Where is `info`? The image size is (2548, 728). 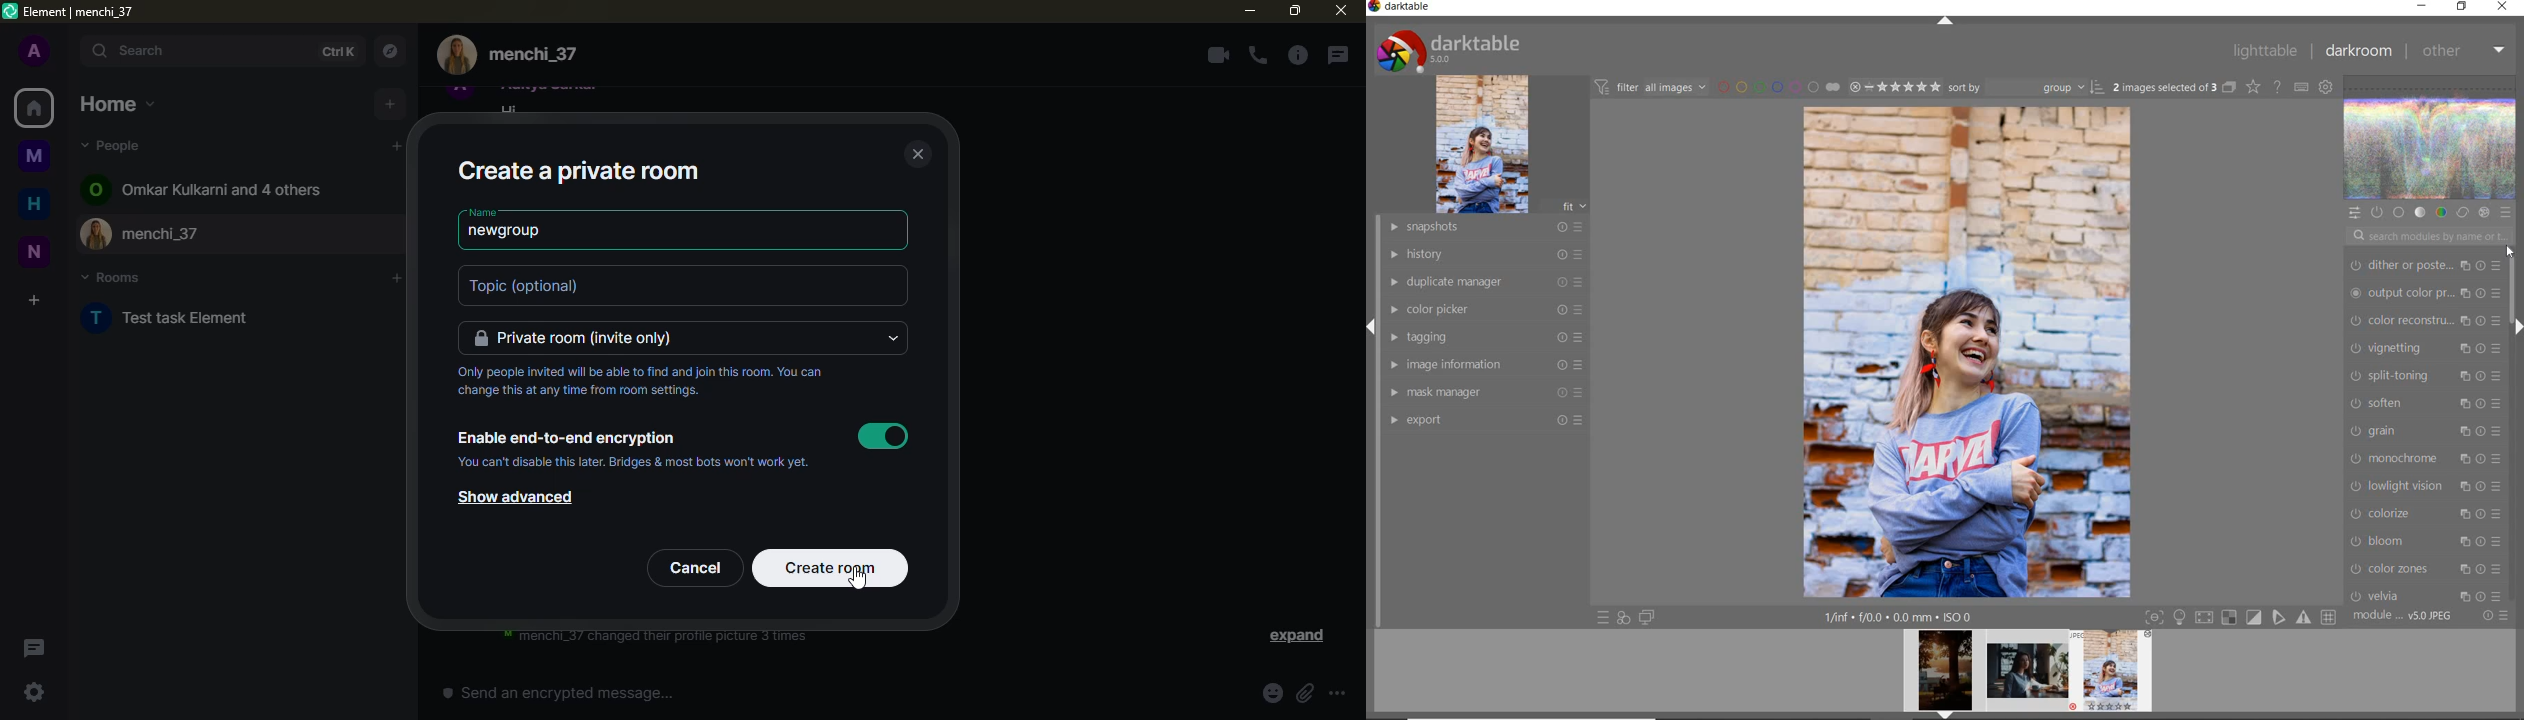 info is located at coordinates (1297, 55).